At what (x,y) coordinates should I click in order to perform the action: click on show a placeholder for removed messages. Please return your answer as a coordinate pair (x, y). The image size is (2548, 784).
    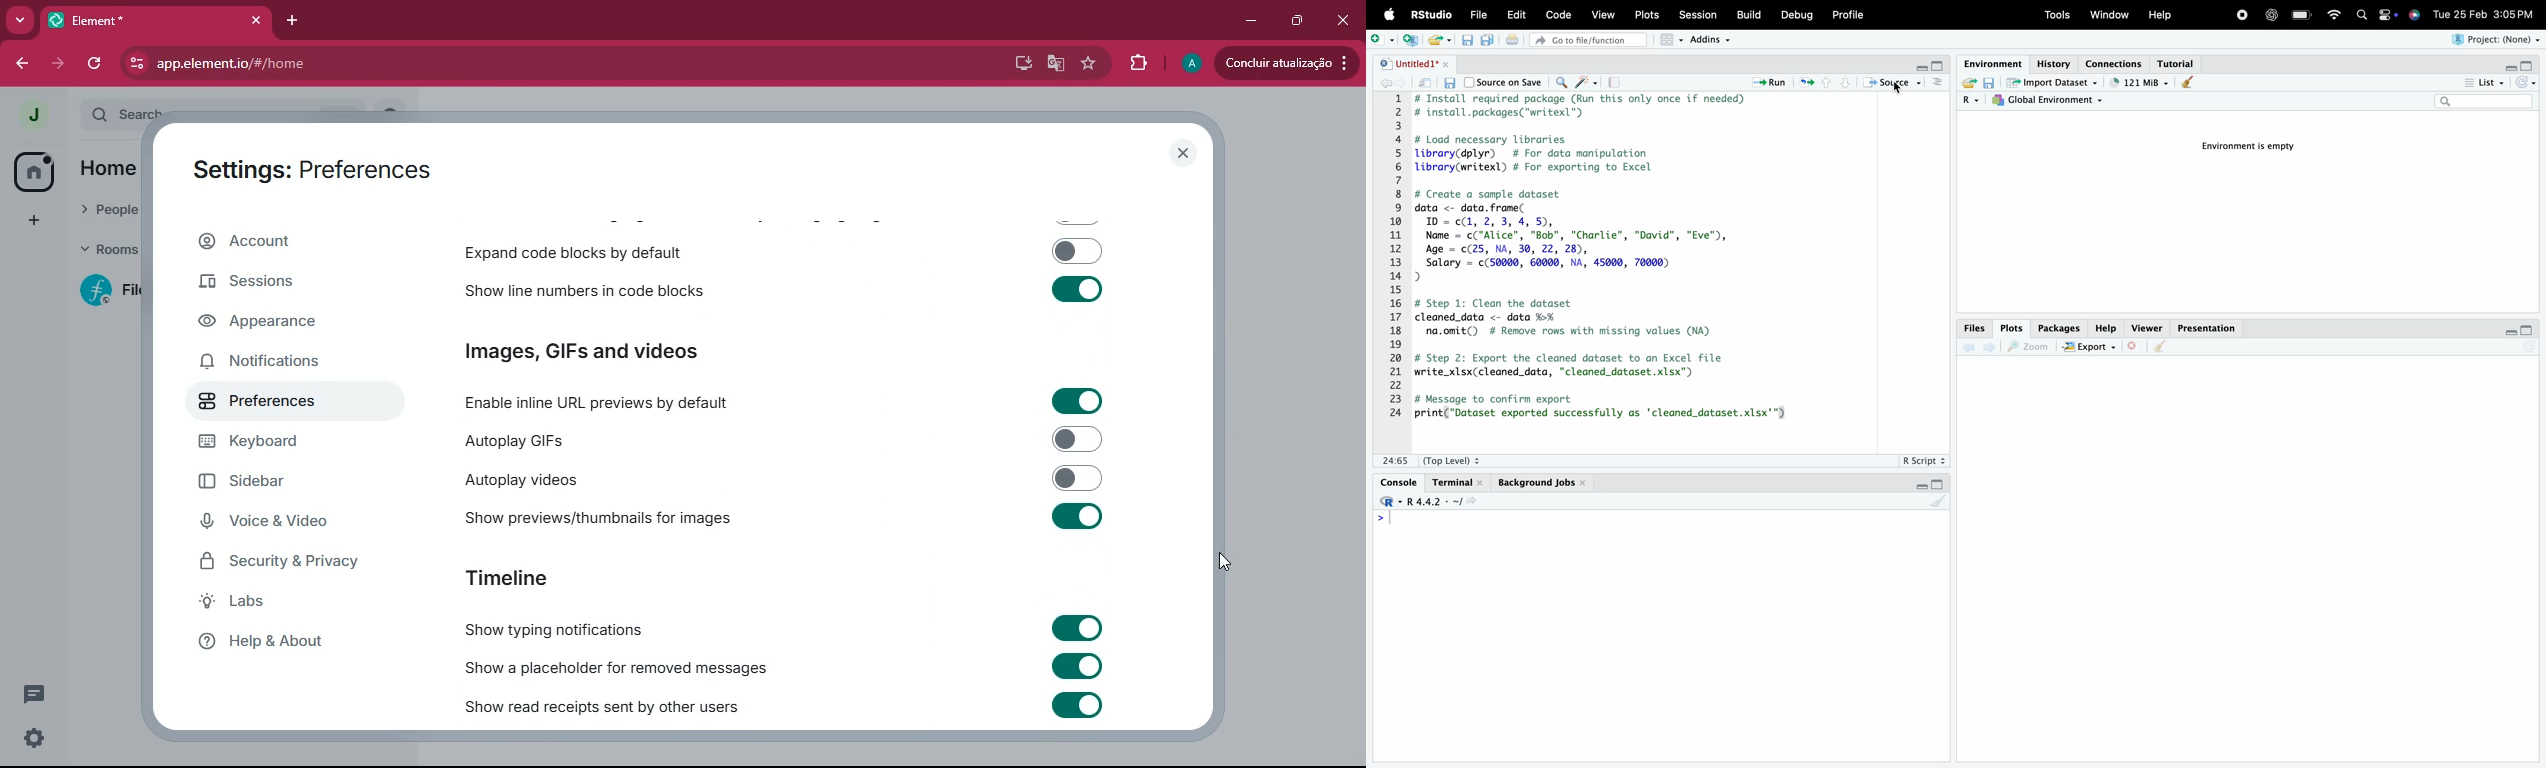
    Looking at the image, I should click on (626, 666).